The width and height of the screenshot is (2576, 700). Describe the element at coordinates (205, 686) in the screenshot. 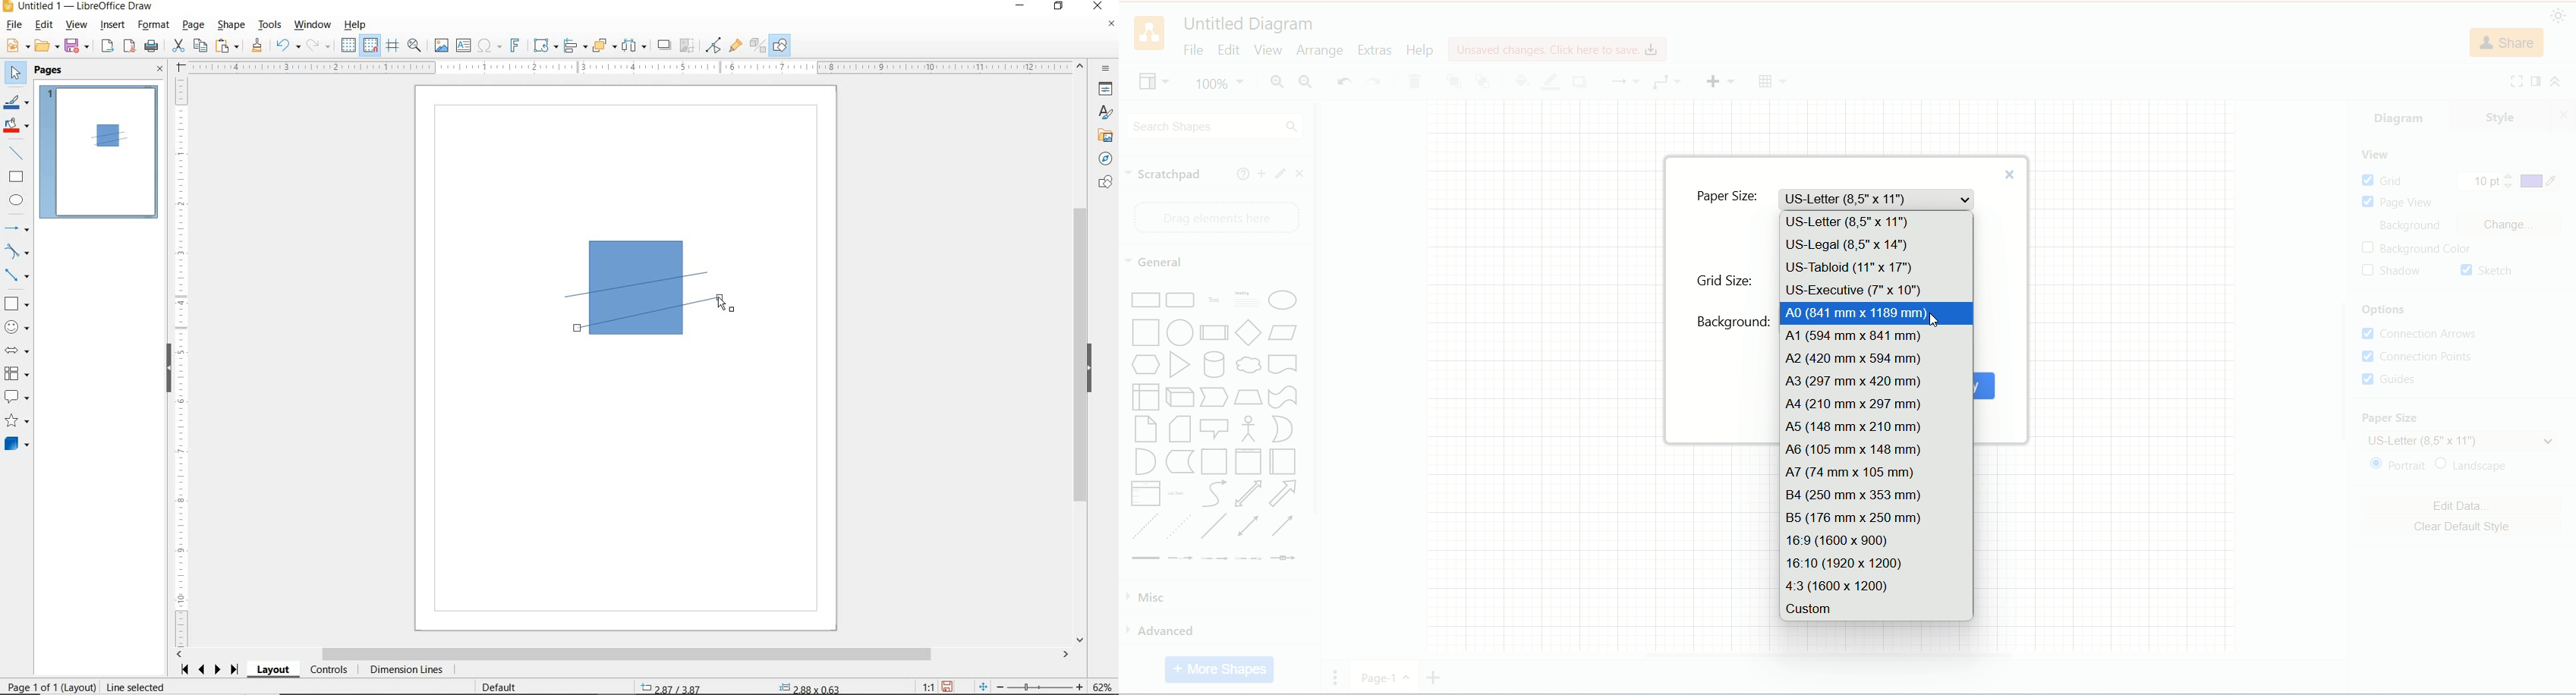

I see `Resize shape` at that location.